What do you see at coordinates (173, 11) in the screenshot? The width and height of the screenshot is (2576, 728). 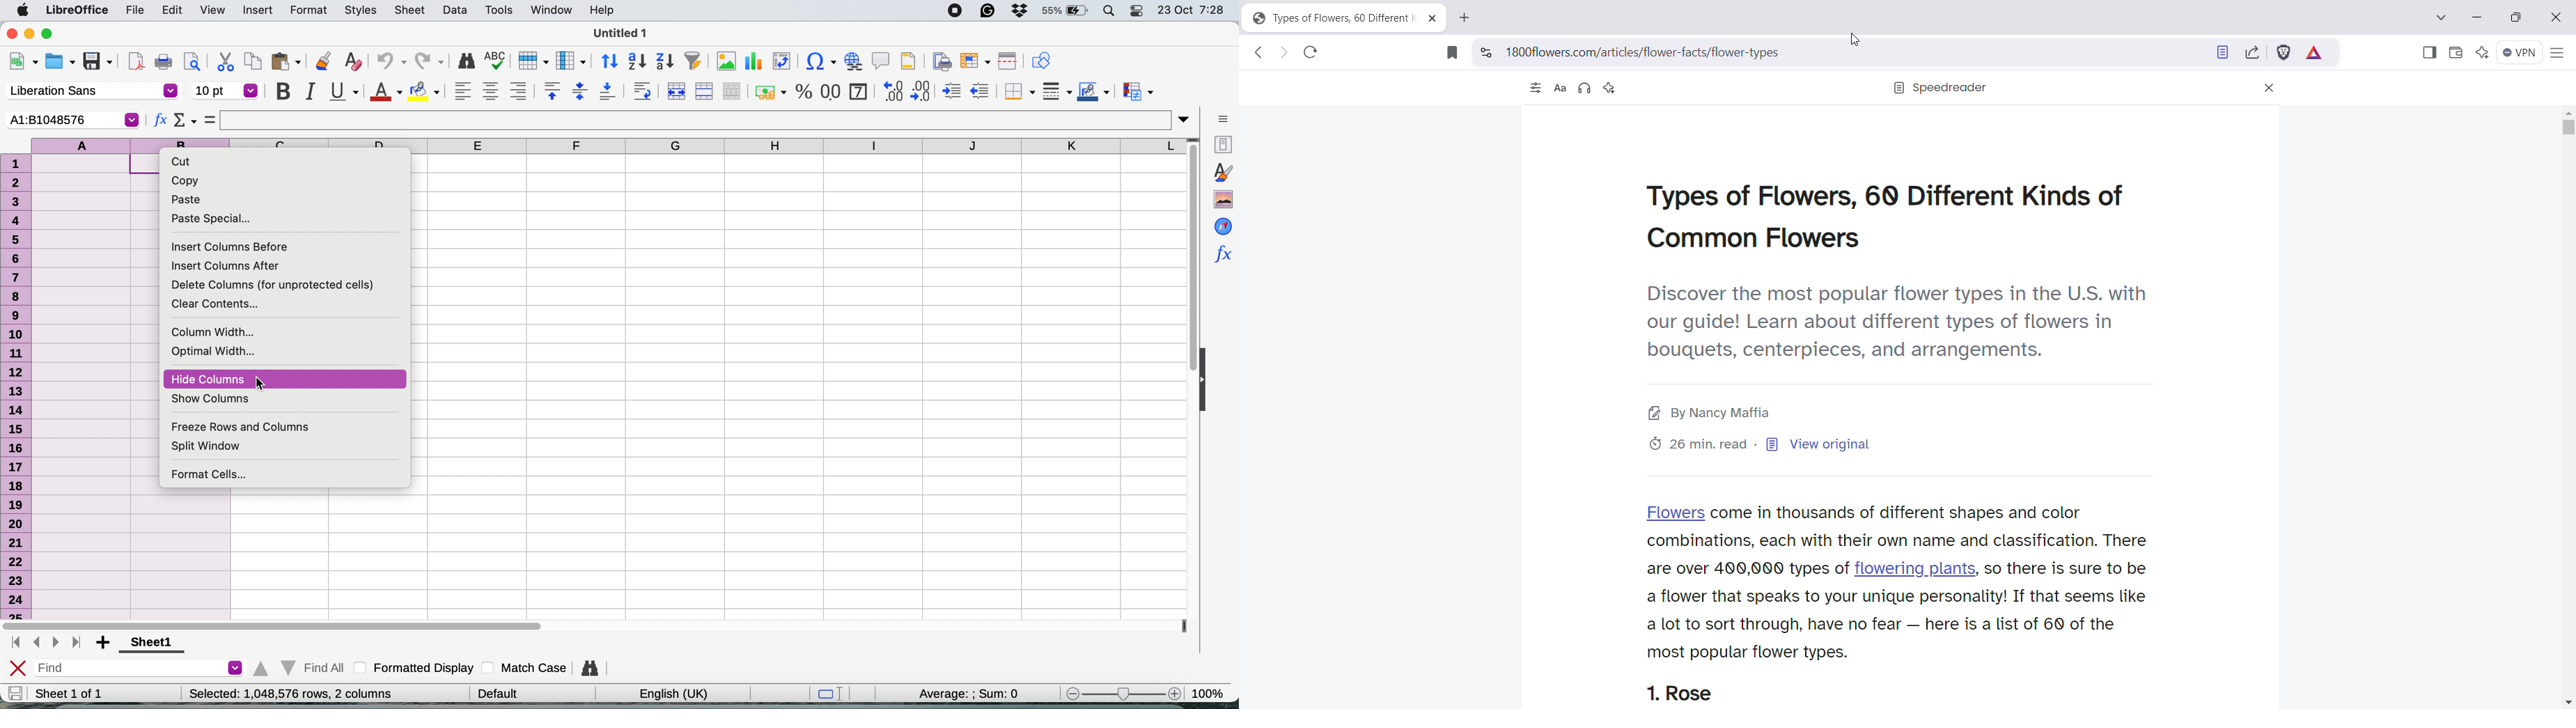 I see `edit` at bounding box center [173, 11].